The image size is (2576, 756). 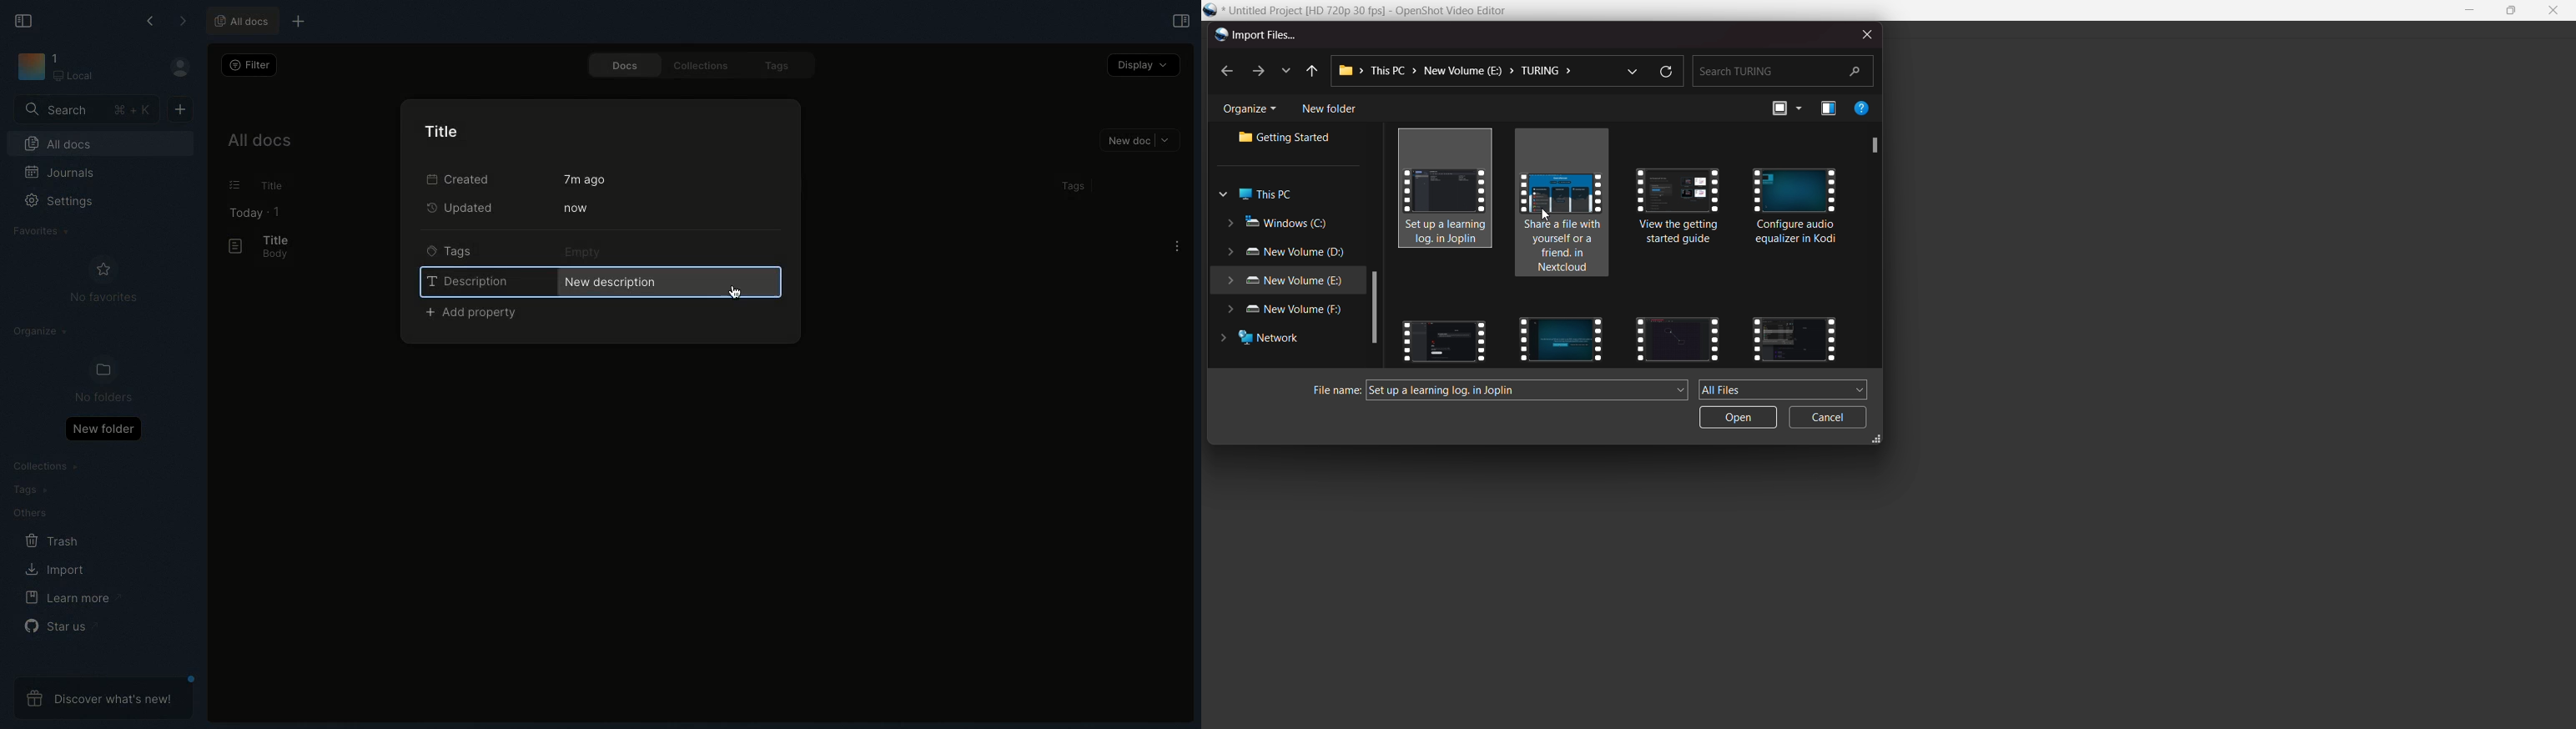 I want to click on refresh, so click(x=1665, y=72).